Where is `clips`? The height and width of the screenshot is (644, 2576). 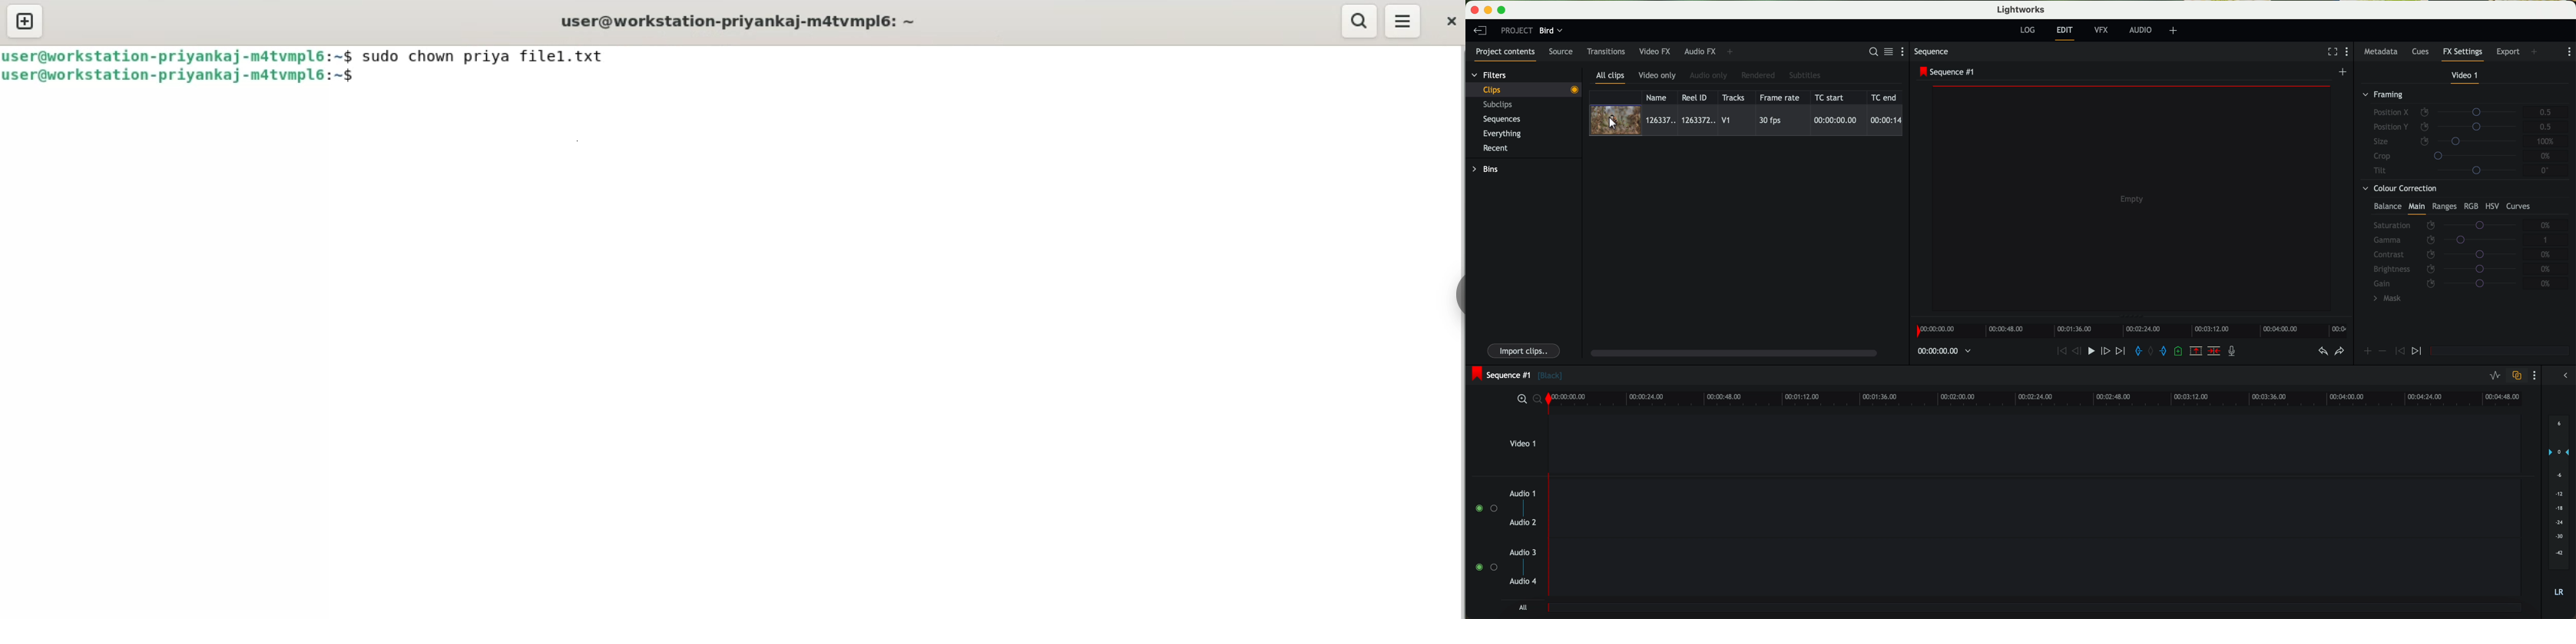 clips is located at coordinates (1524, 89).